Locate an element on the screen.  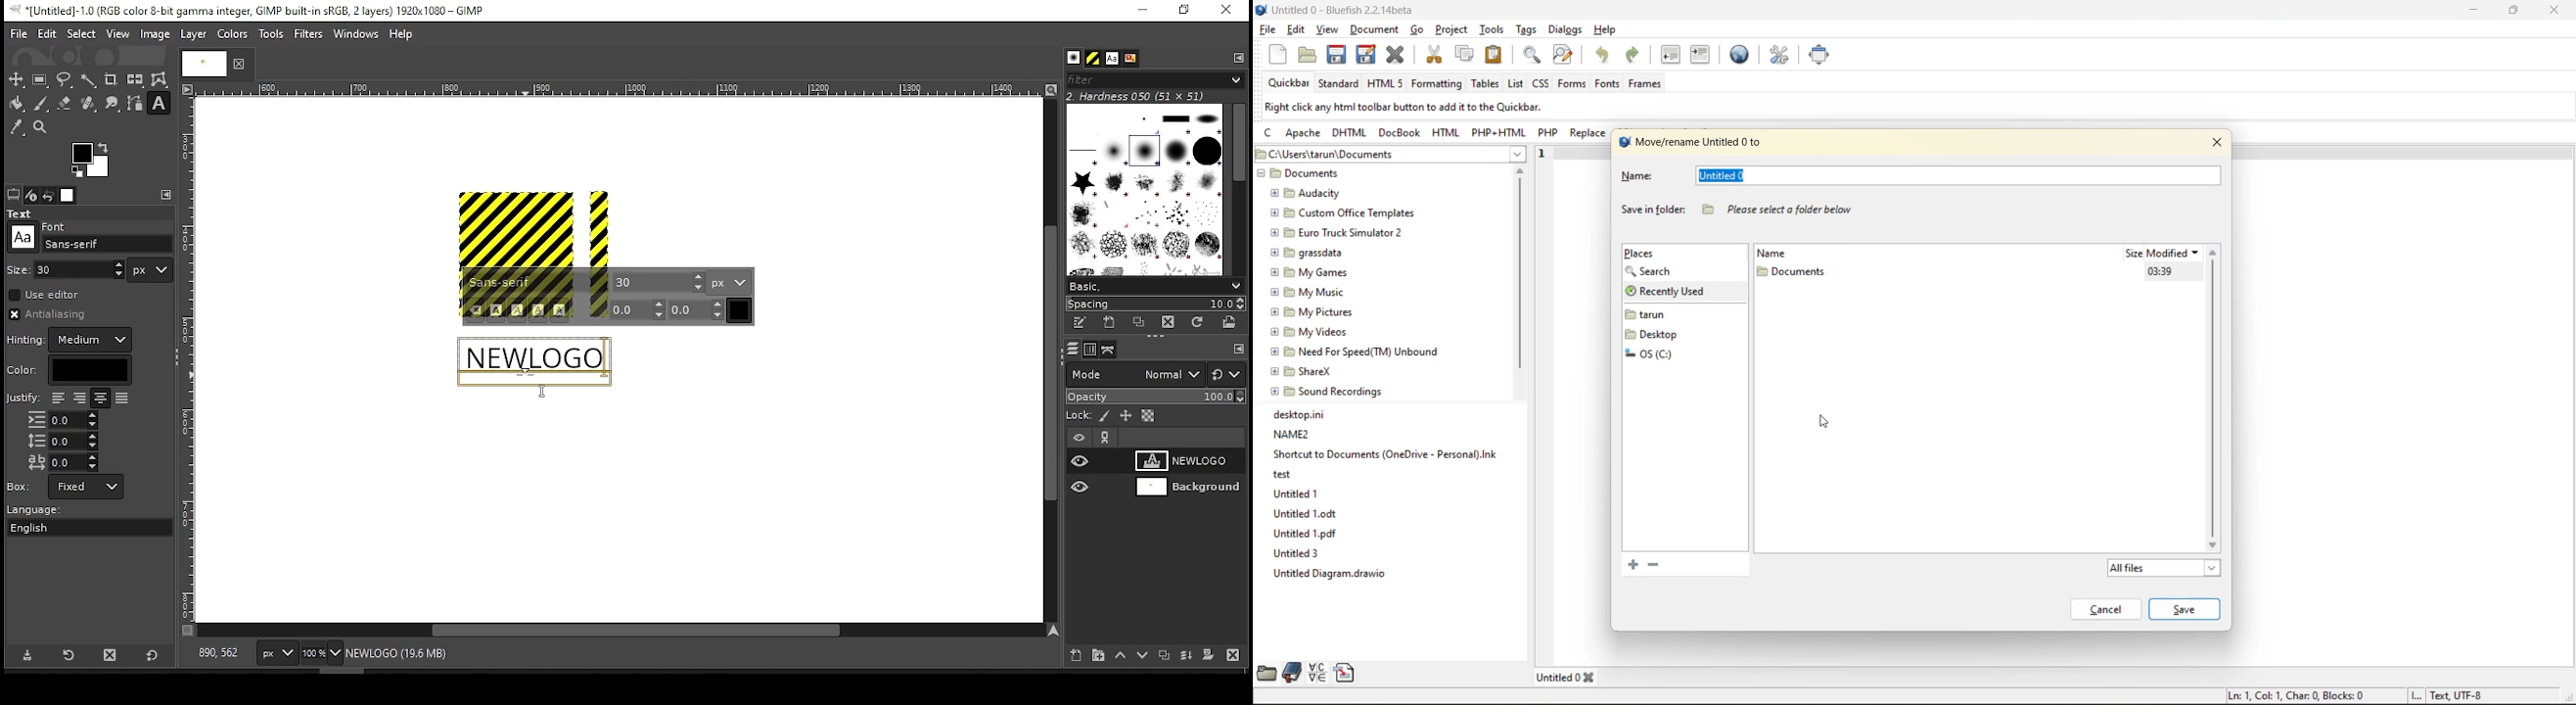
bookmarks is located at coordinates (1291, 673).